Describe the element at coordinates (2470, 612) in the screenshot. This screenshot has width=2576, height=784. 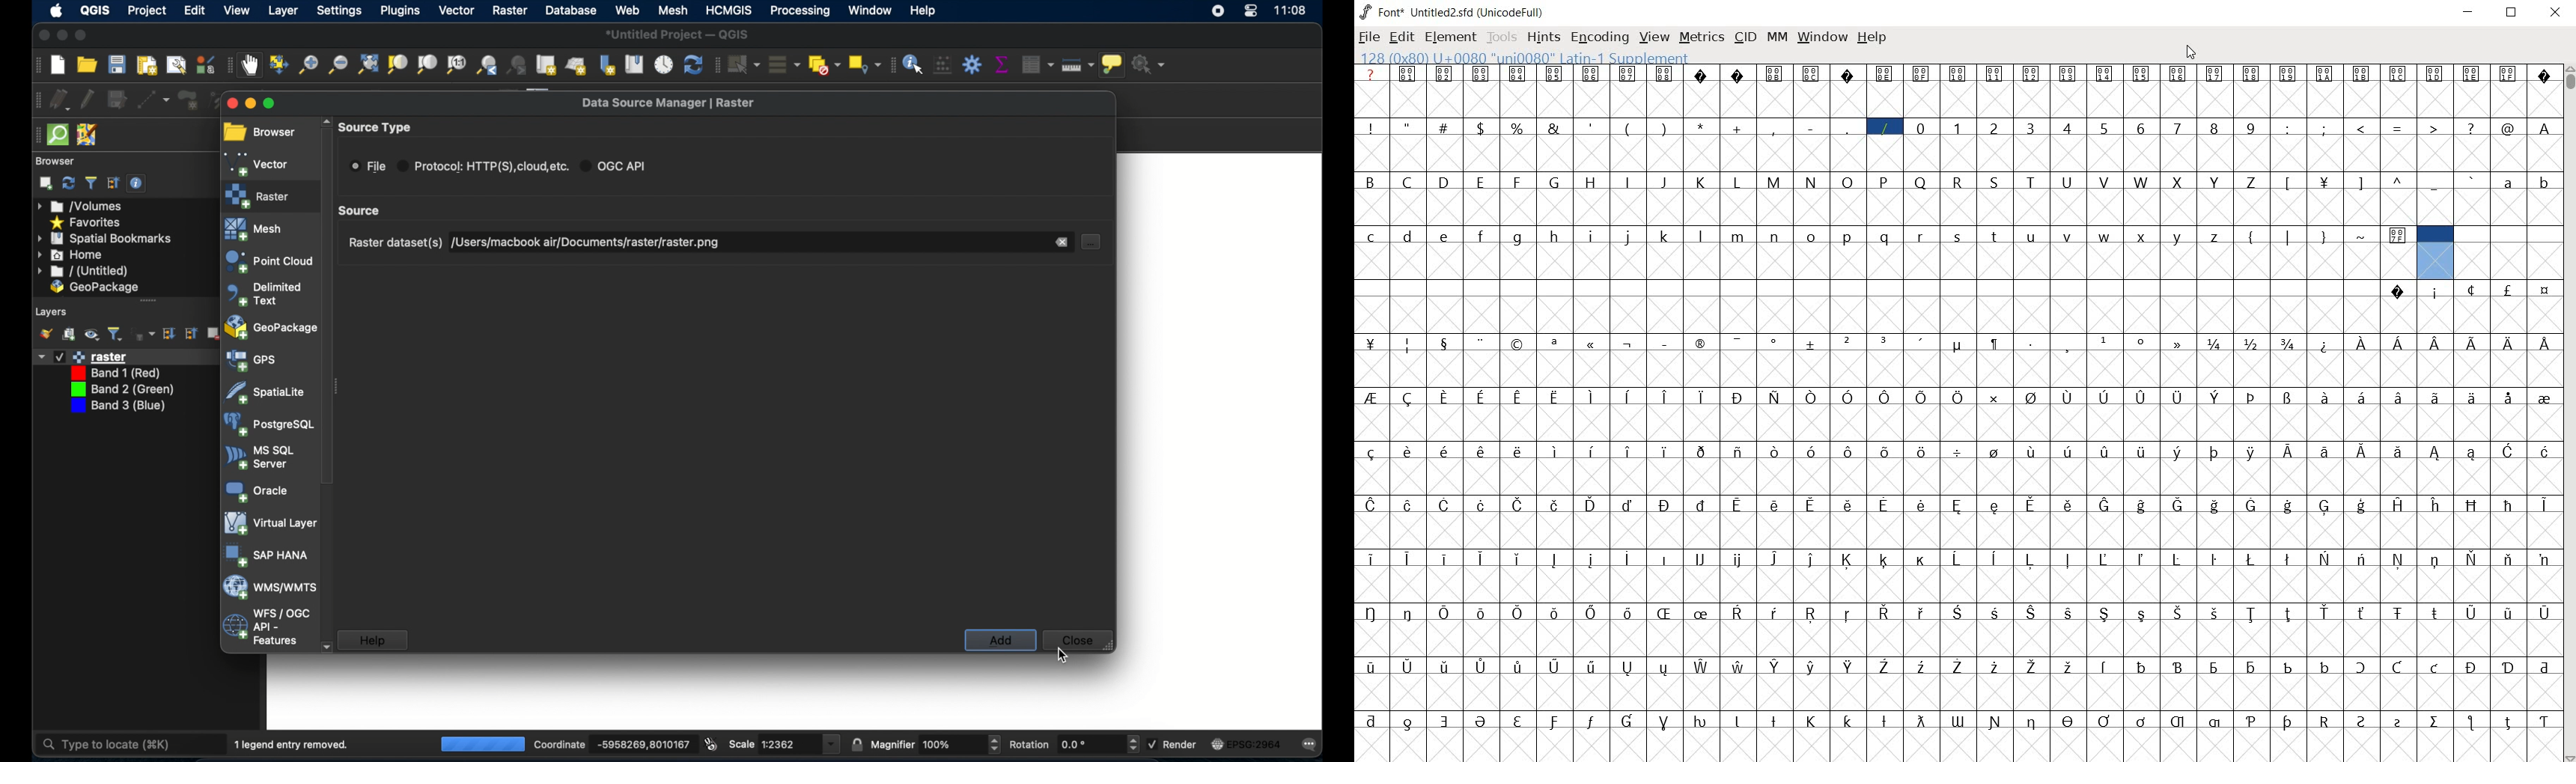
I see `` at that location.